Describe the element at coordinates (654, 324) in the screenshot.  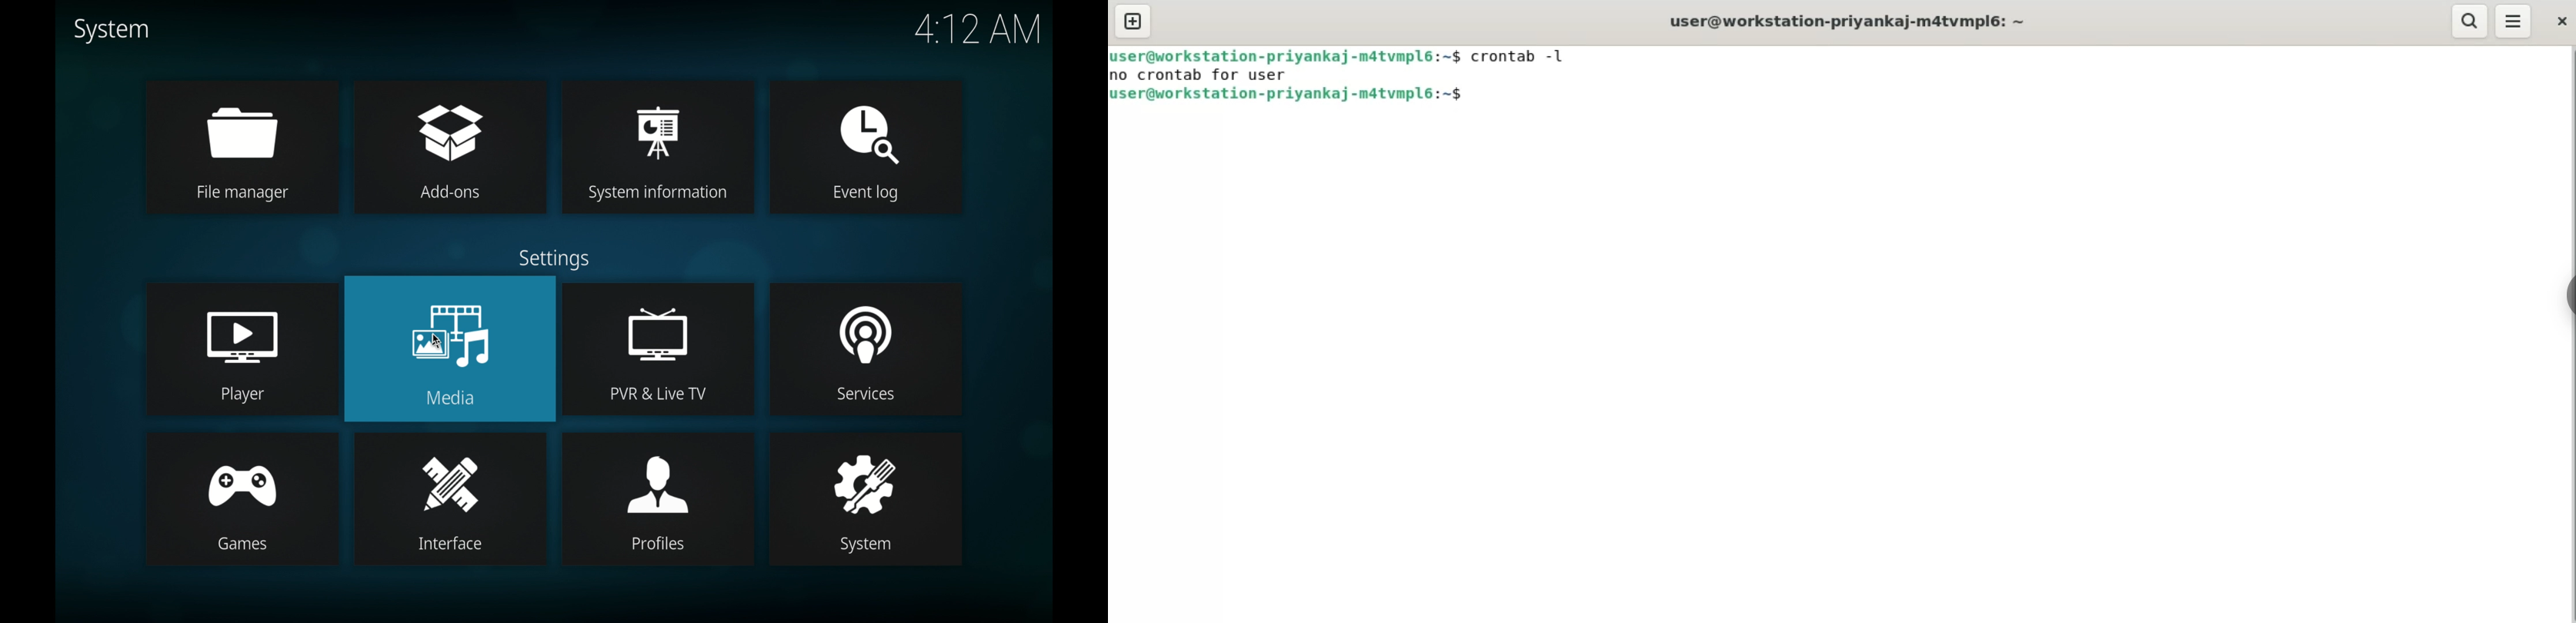
I see `pvr and live tv` at that location.